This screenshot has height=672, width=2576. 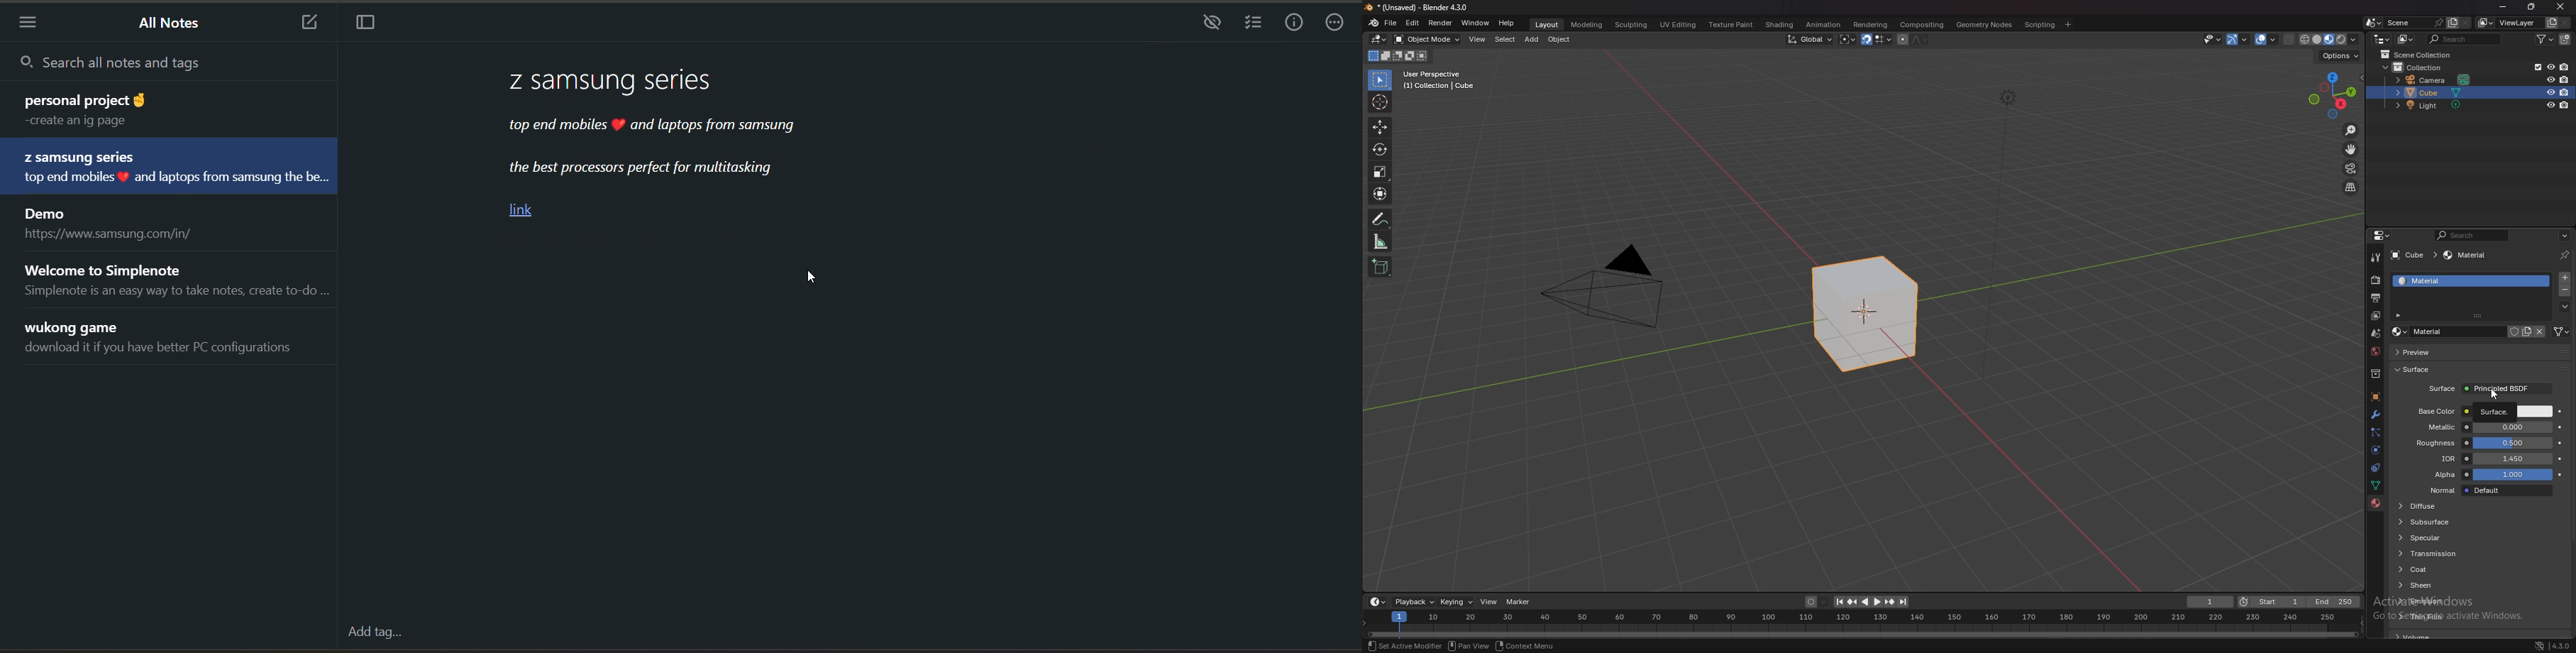 What do you see at coordinates (2572, 429) in the screenshot?
I see `scroll bar` at bounding box center [2572, 429].